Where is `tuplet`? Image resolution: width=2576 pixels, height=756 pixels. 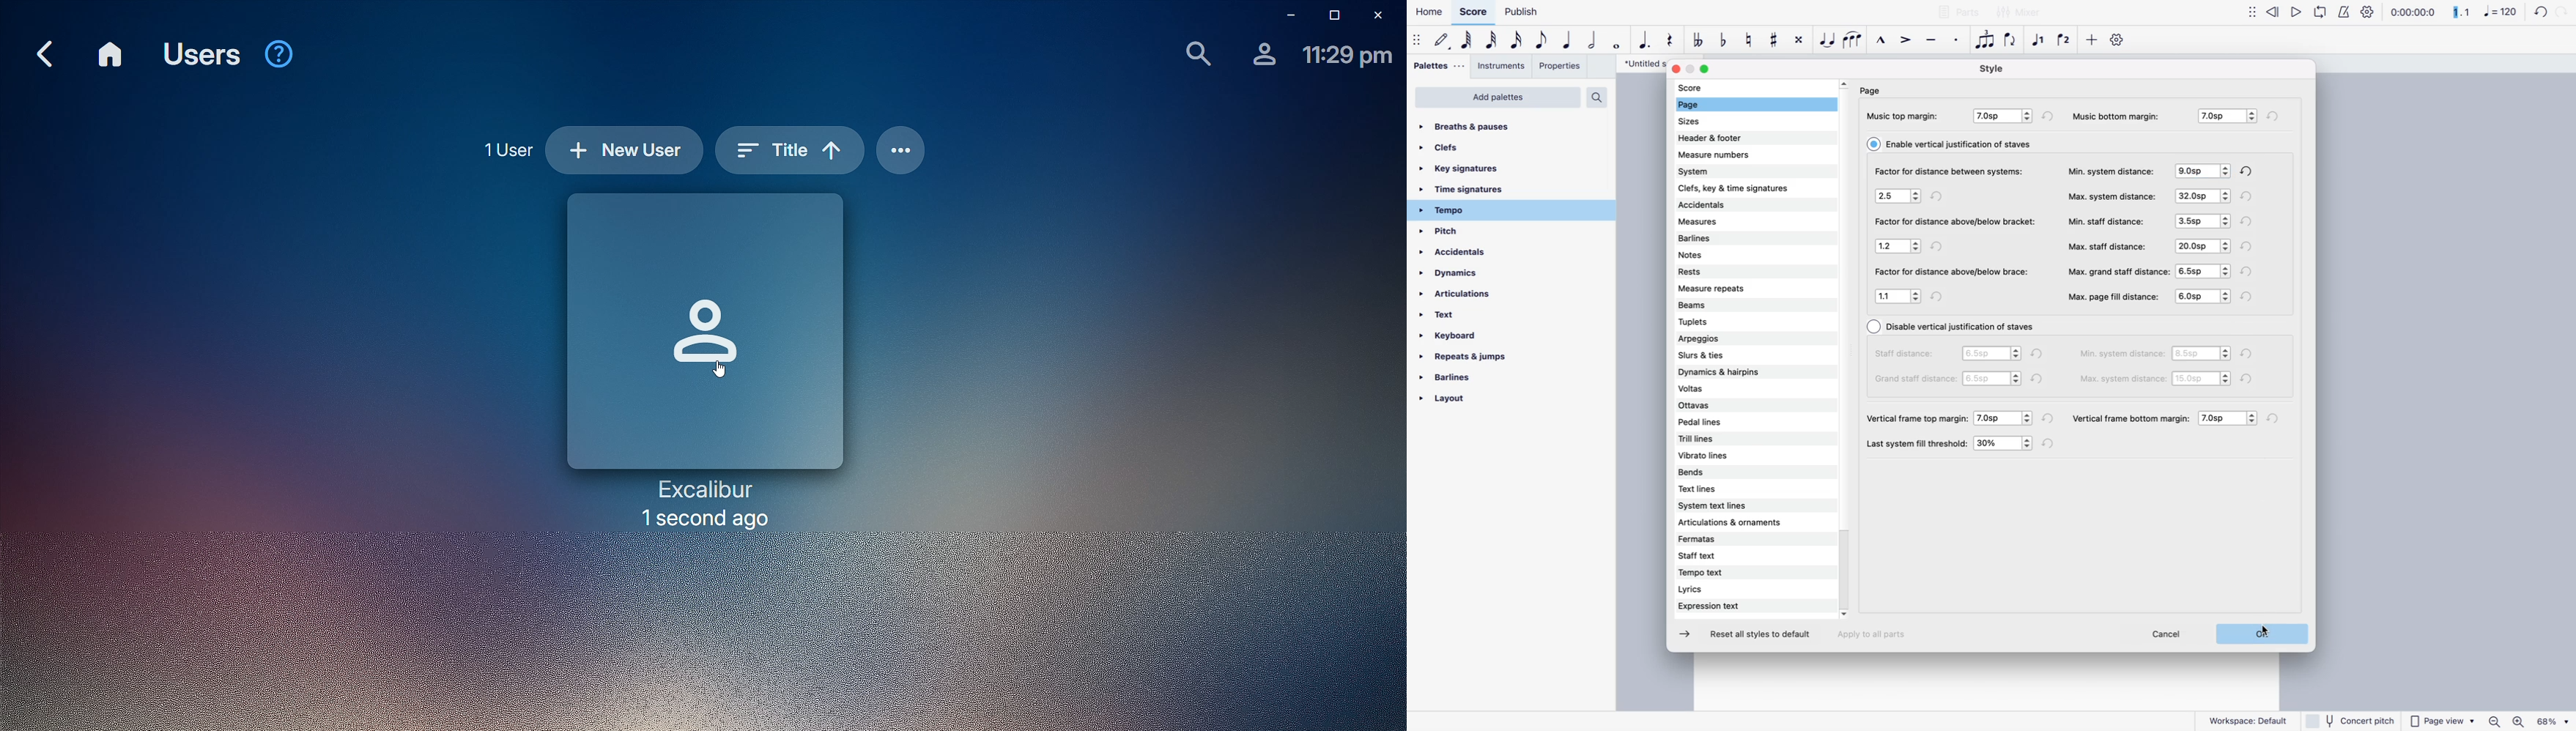 tuplet is located at coordinates (1985, 43).